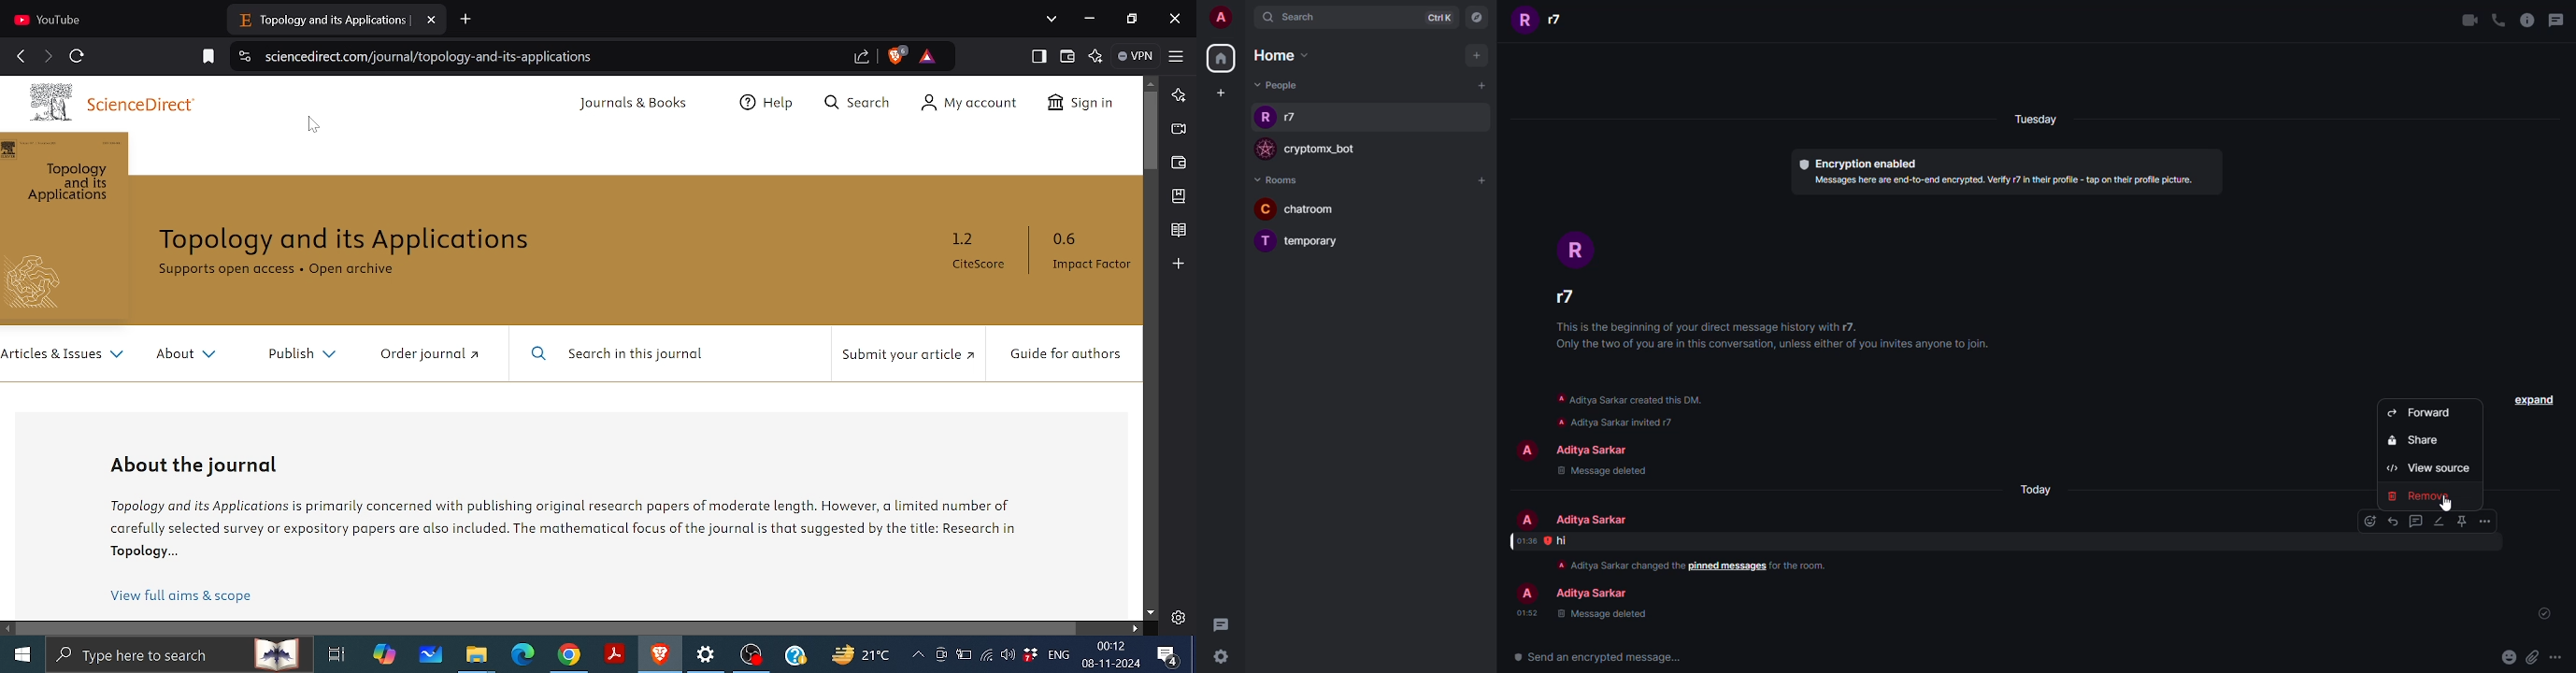  I want to click on cursor, so click(2457, 507).